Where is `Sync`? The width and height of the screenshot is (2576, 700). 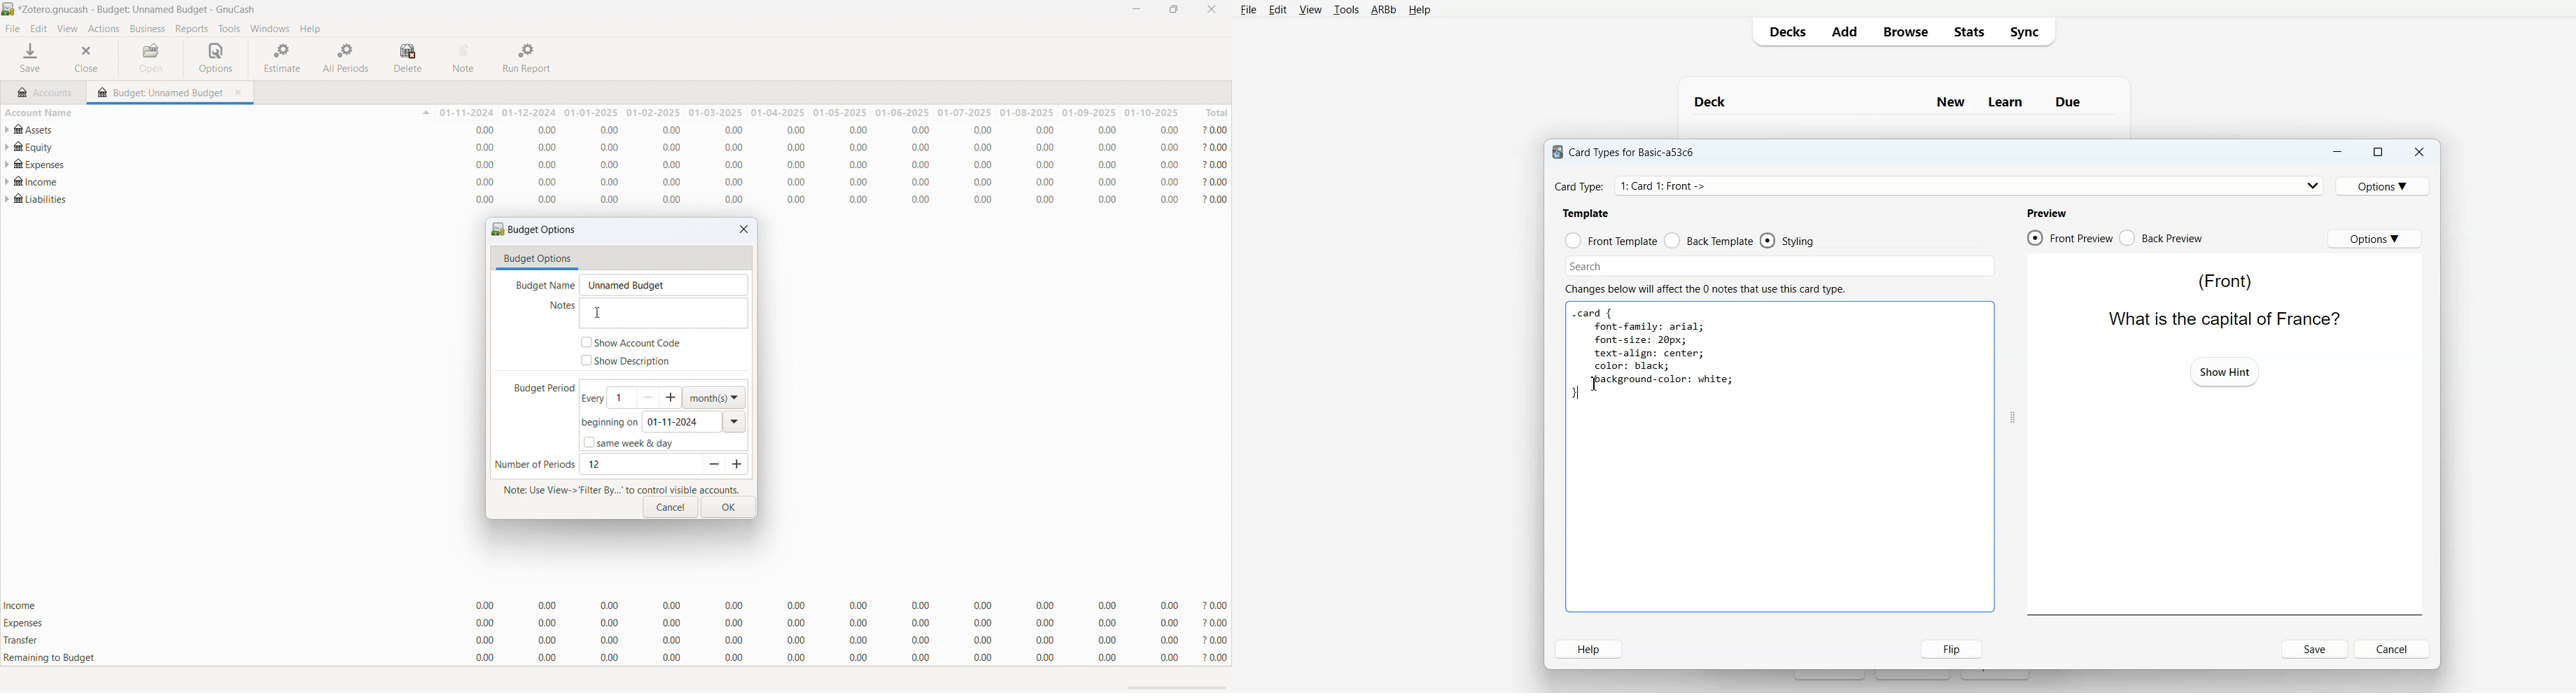
Sync is located at coordinates (2029, 31).